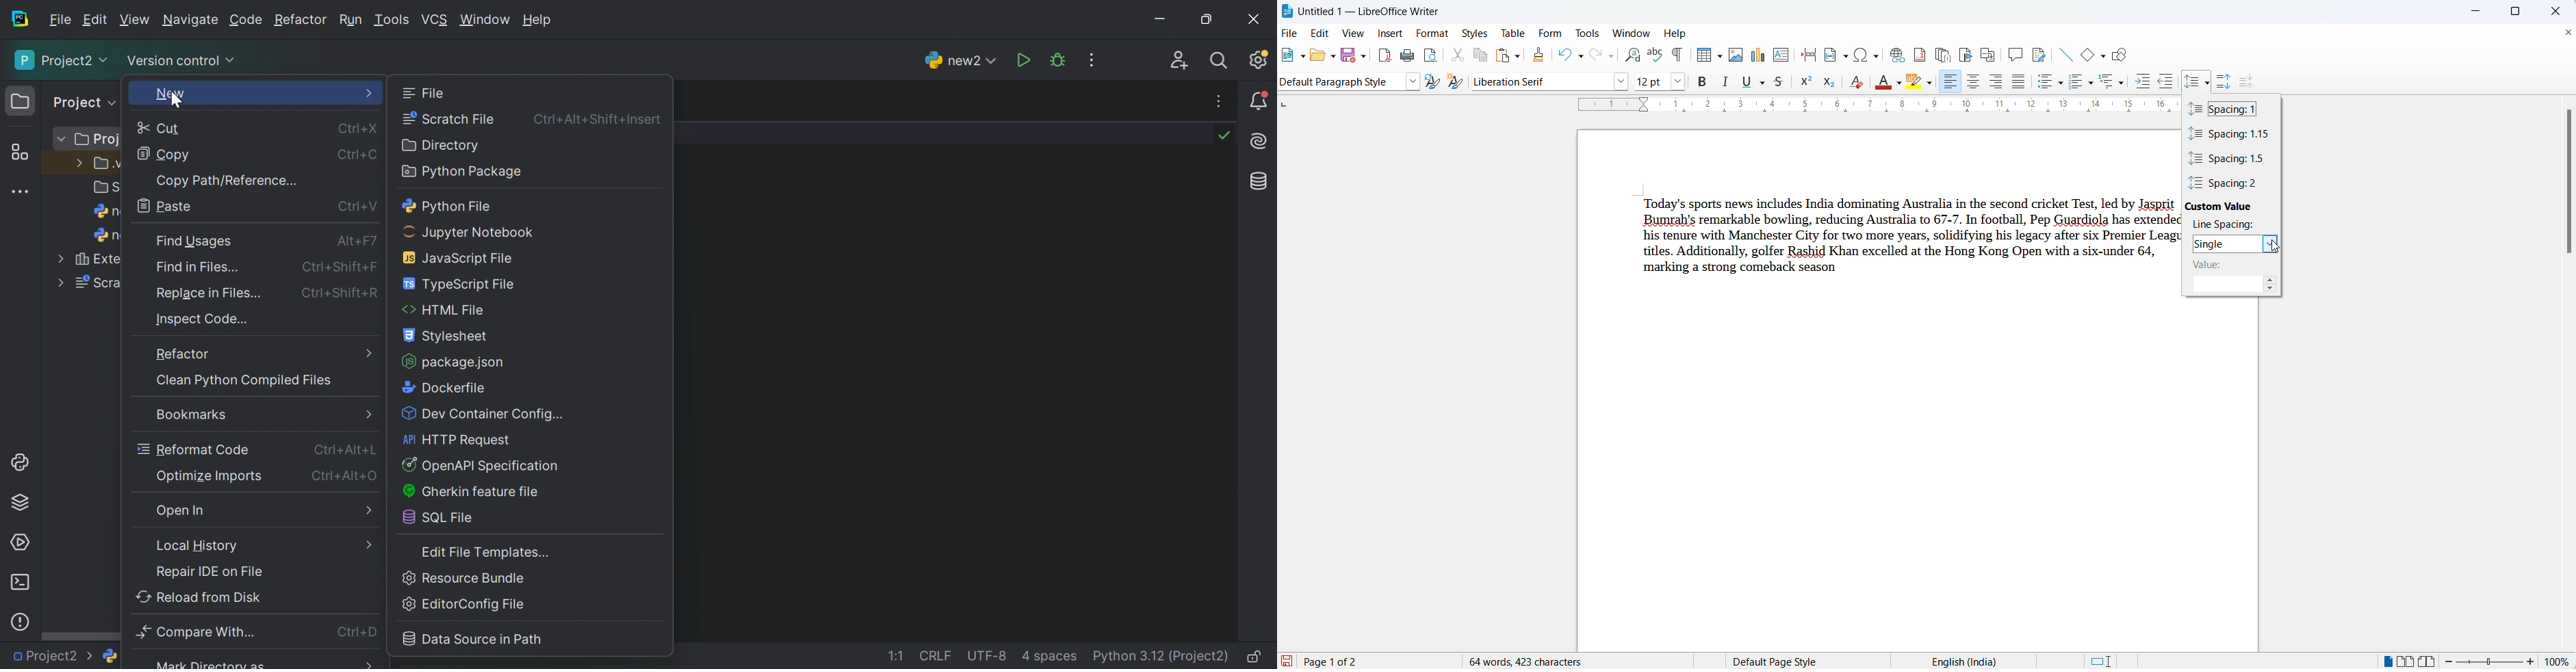 The height and width of the screenshot is (672, 2576). I want to click on package.json, so click(457, 363).